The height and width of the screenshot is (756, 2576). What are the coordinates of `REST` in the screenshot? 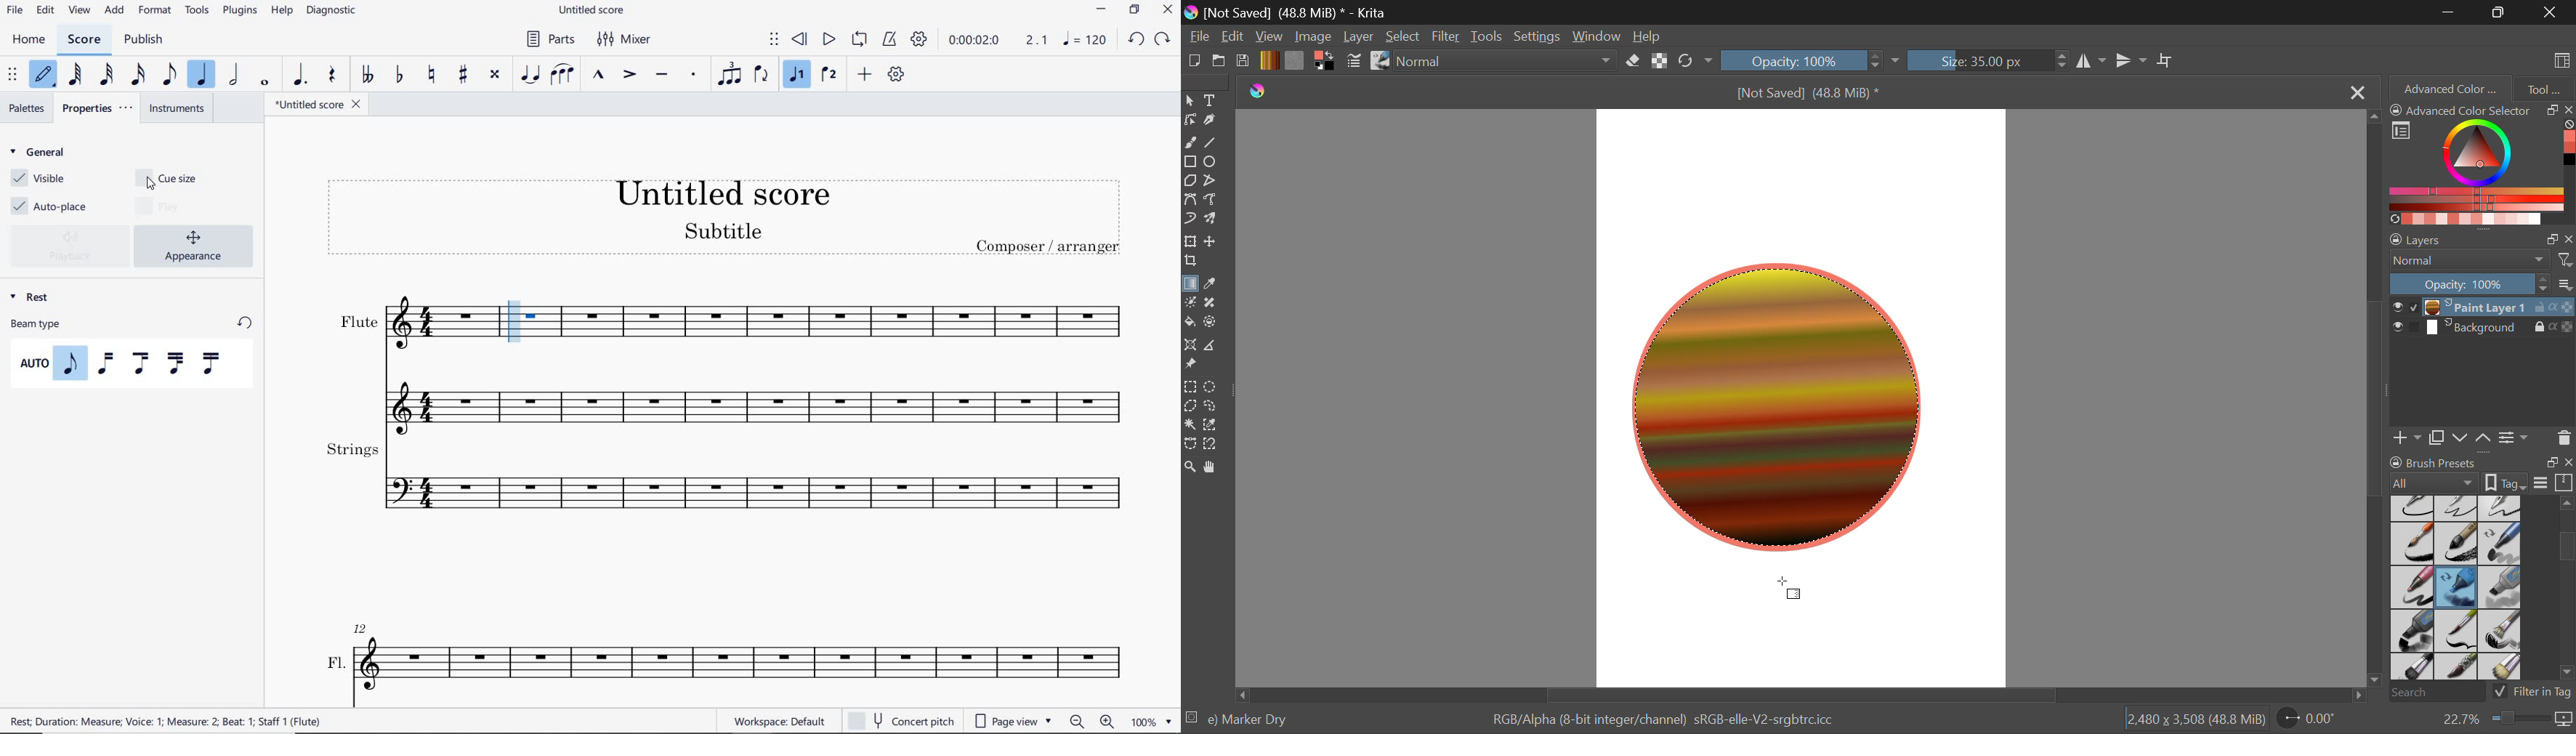 It's located at (330, 76).